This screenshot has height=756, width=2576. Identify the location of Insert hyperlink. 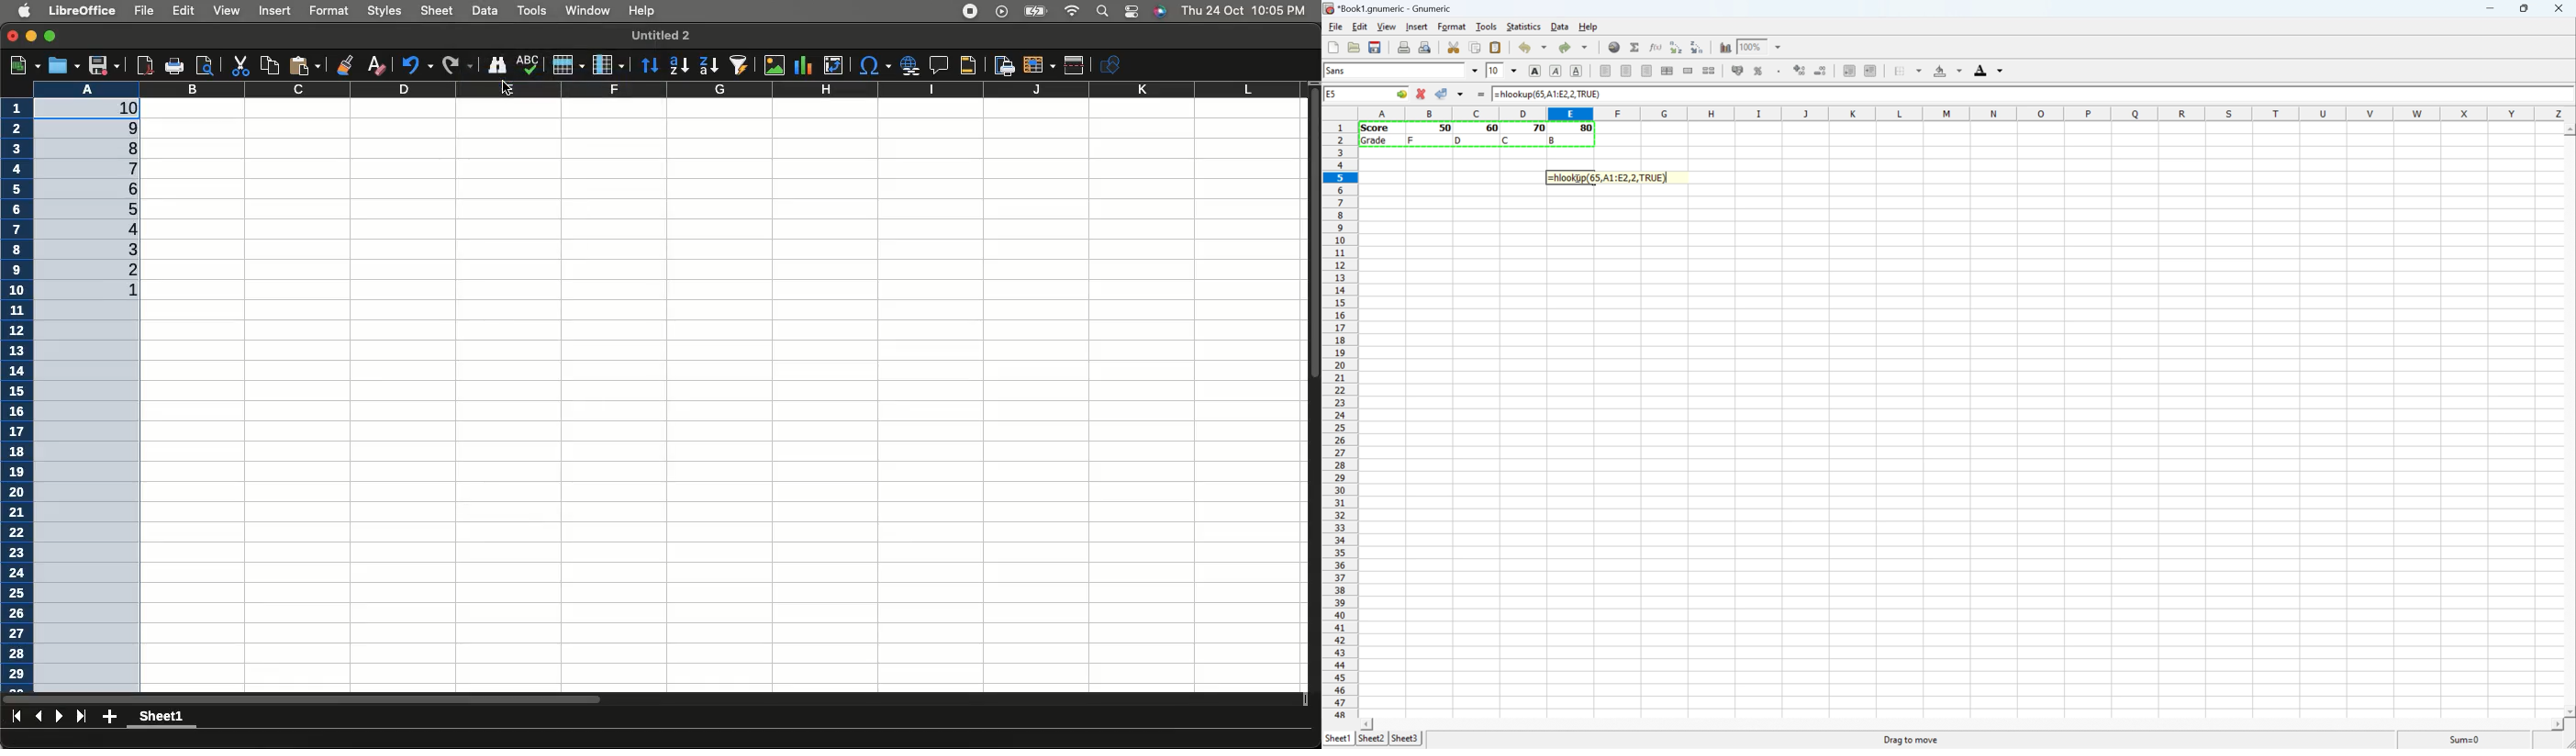
(908, 65).